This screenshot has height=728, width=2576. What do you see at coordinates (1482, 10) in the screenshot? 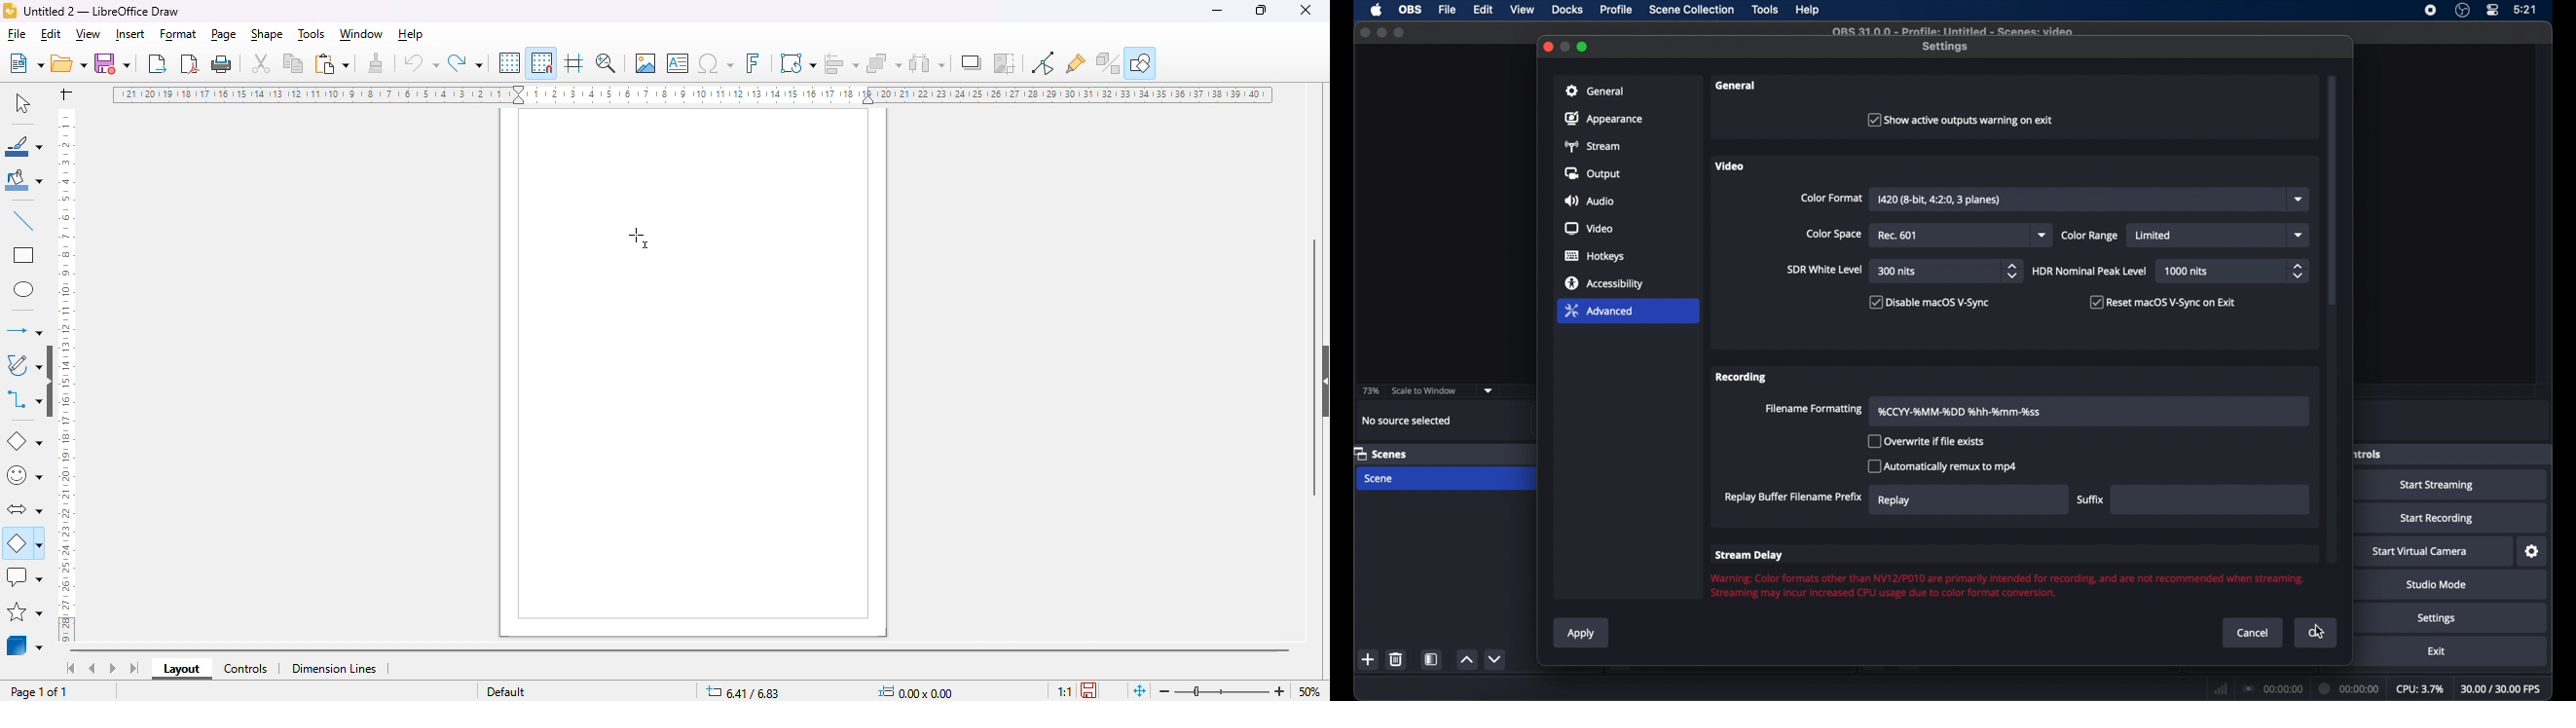
I see `edit` at bounding box center [1482, 10].